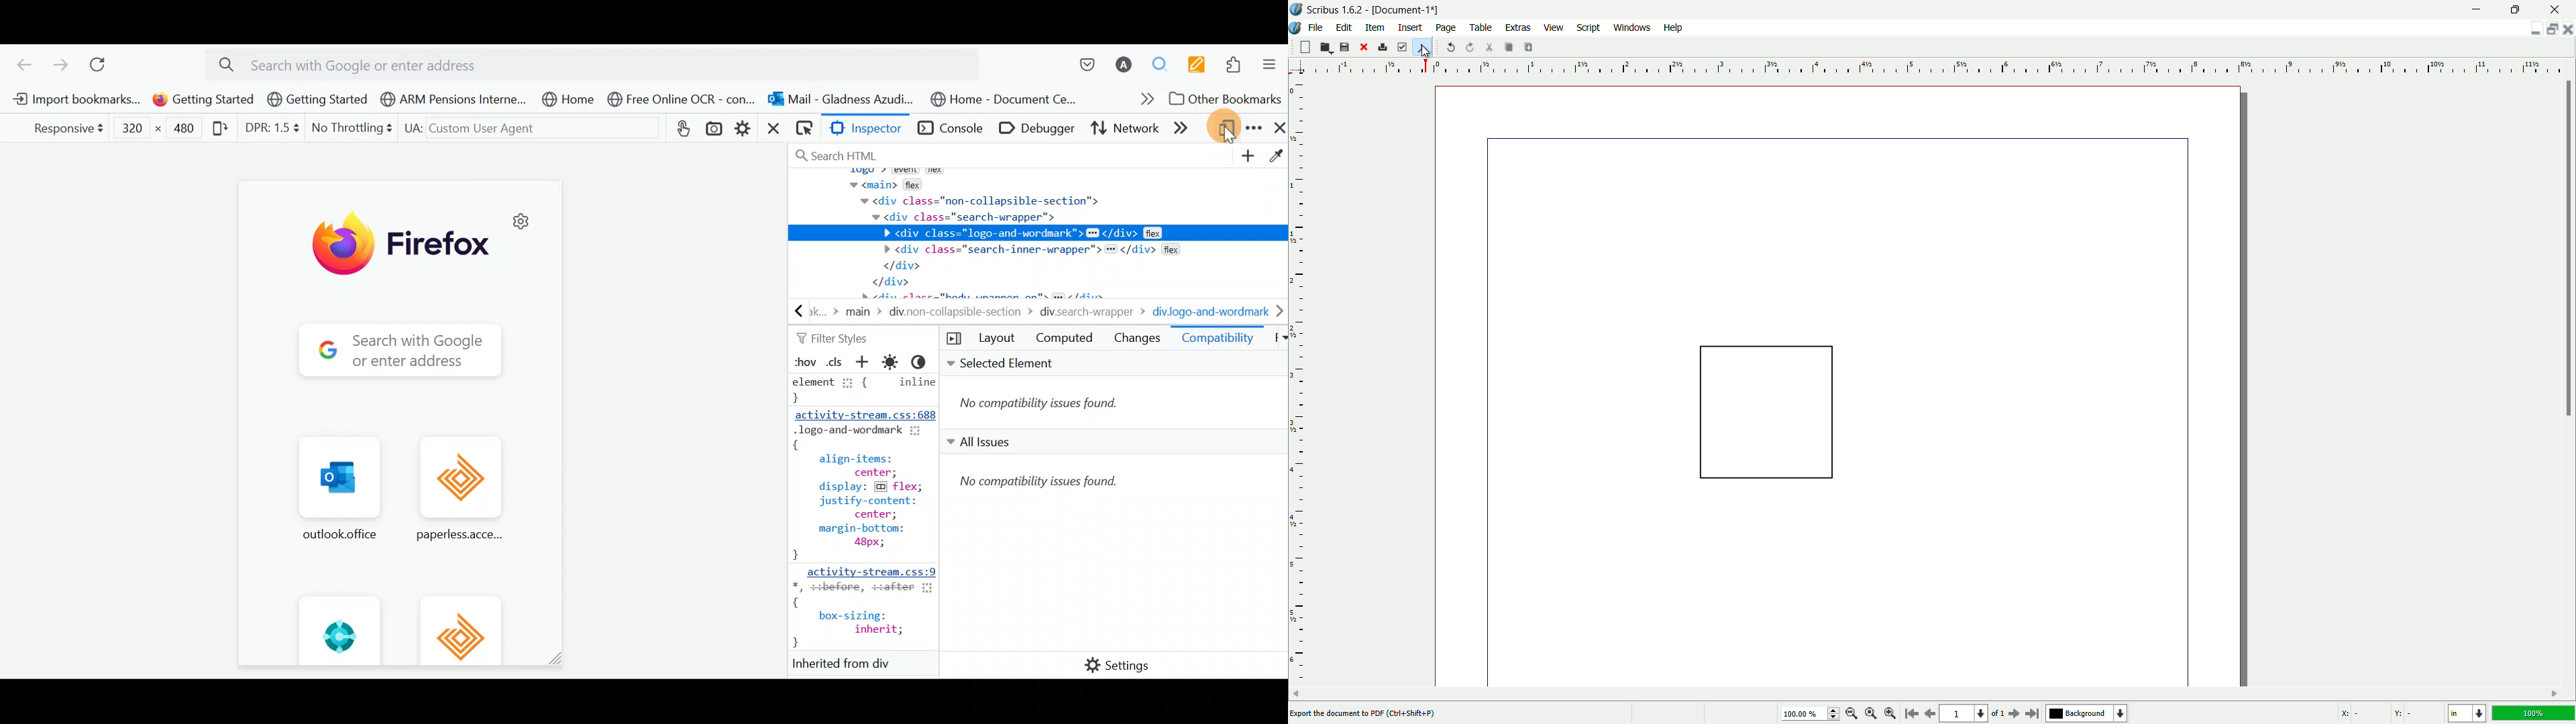  Describe the element at coordinates (1364, 48) in the screenshot. I see `close` at that location.